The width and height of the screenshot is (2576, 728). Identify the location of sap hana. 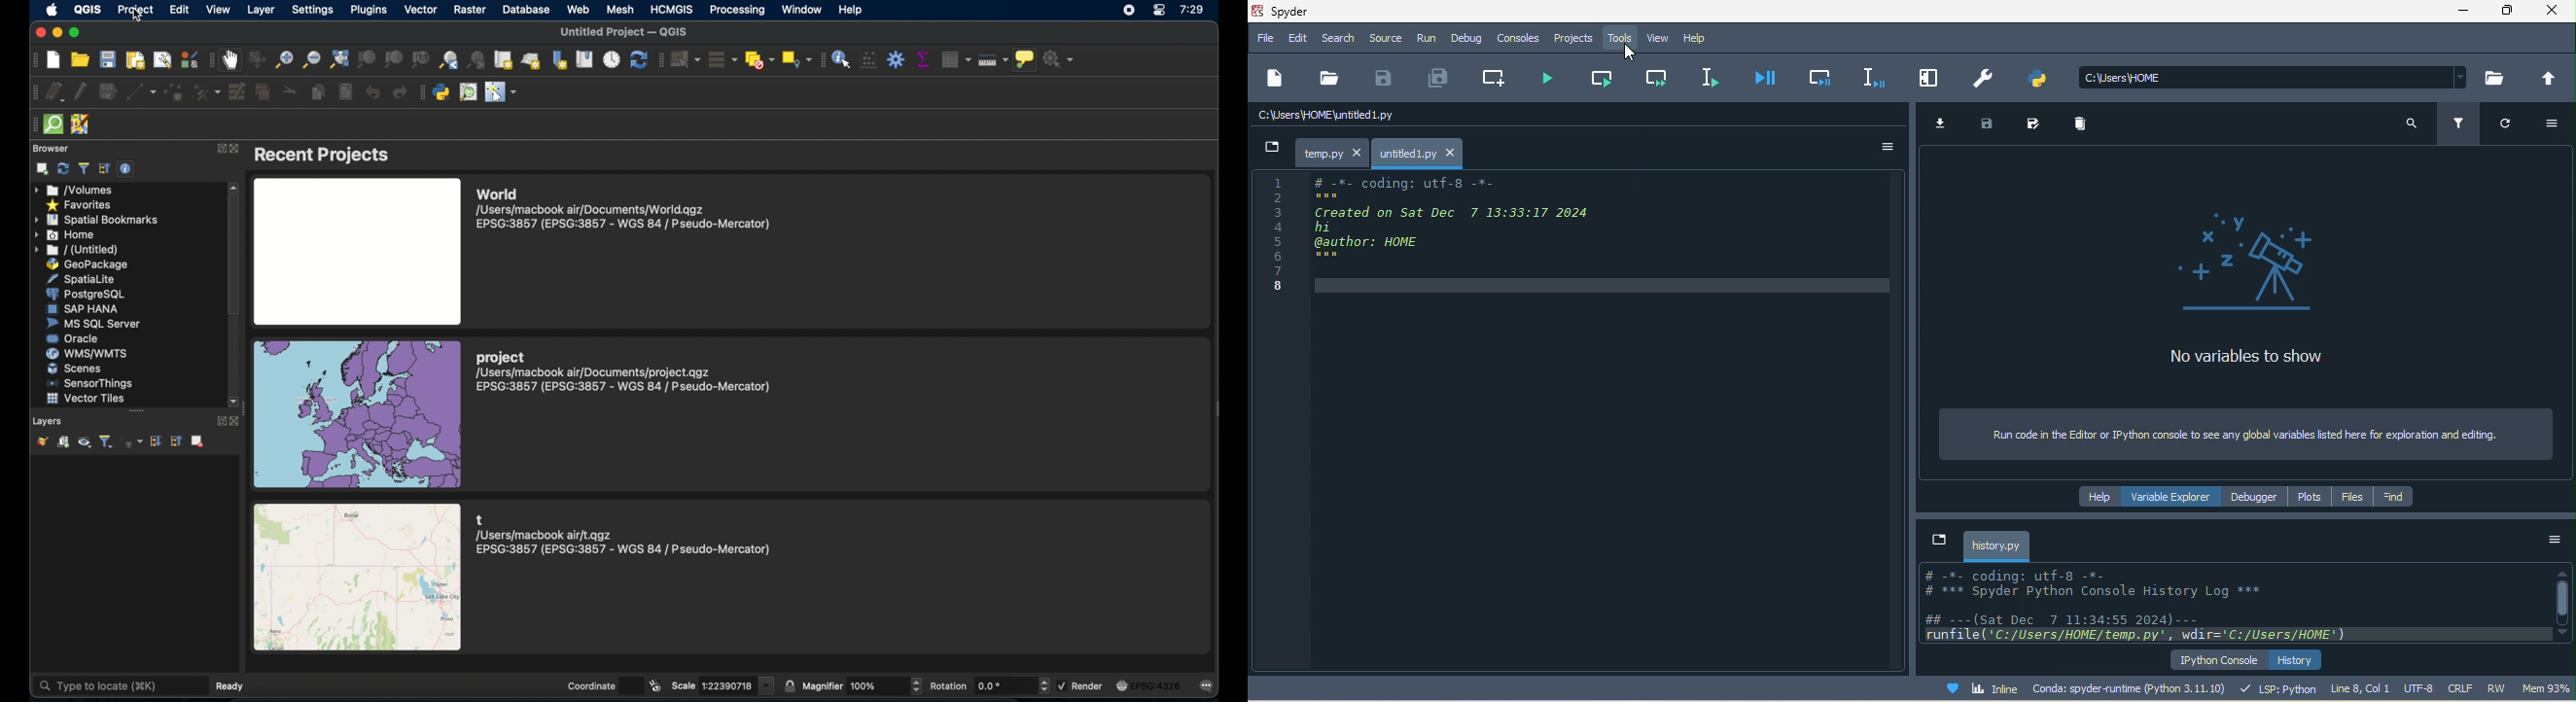
(85, 309).